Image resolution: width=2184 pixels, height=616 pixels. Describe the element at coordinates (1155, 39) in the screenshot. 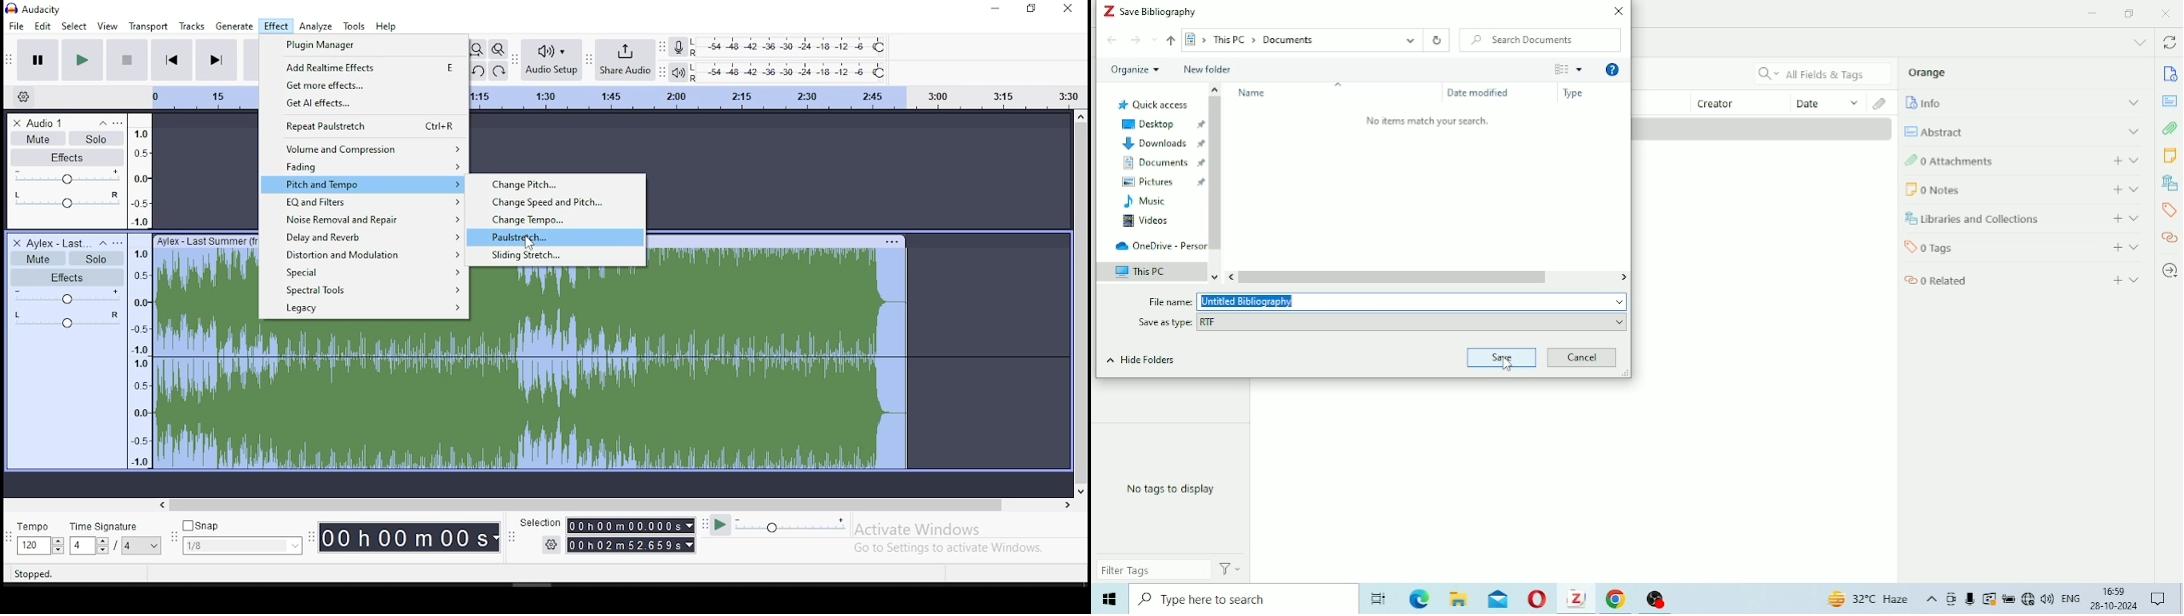

I see `Recent locations` at that location.